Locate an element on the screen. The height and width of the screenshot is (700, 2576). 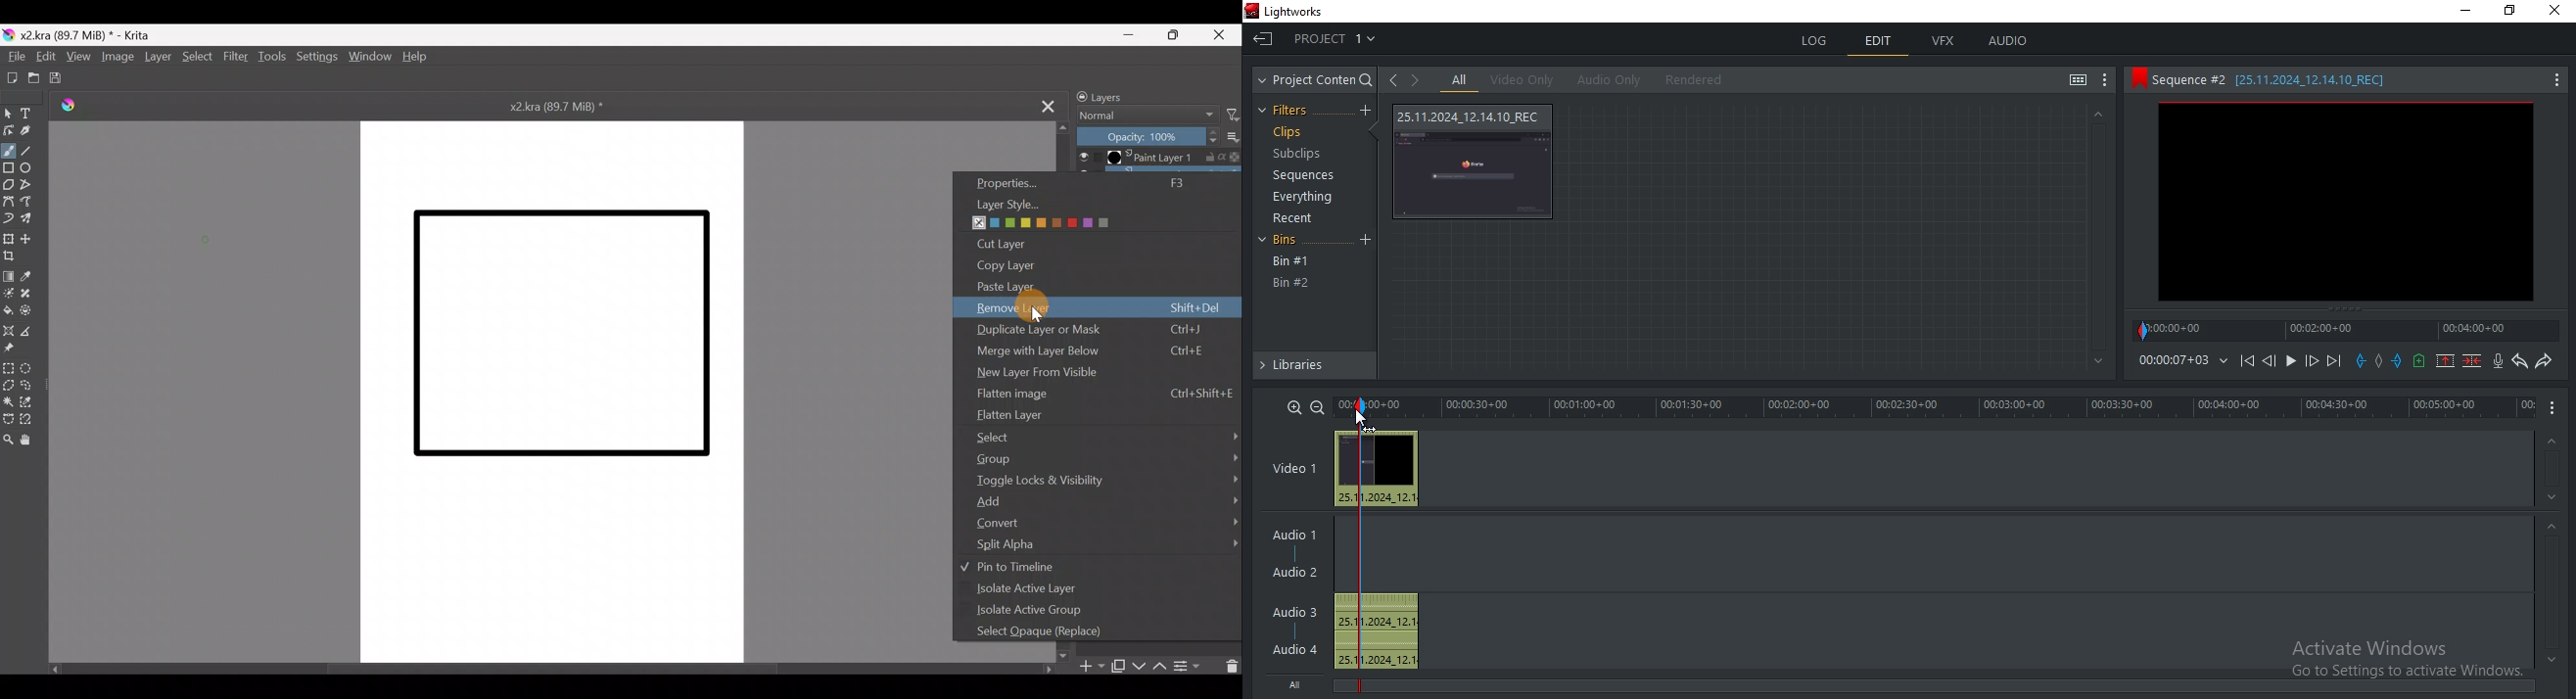
Polyline tool is located at coordinates (30, 184).